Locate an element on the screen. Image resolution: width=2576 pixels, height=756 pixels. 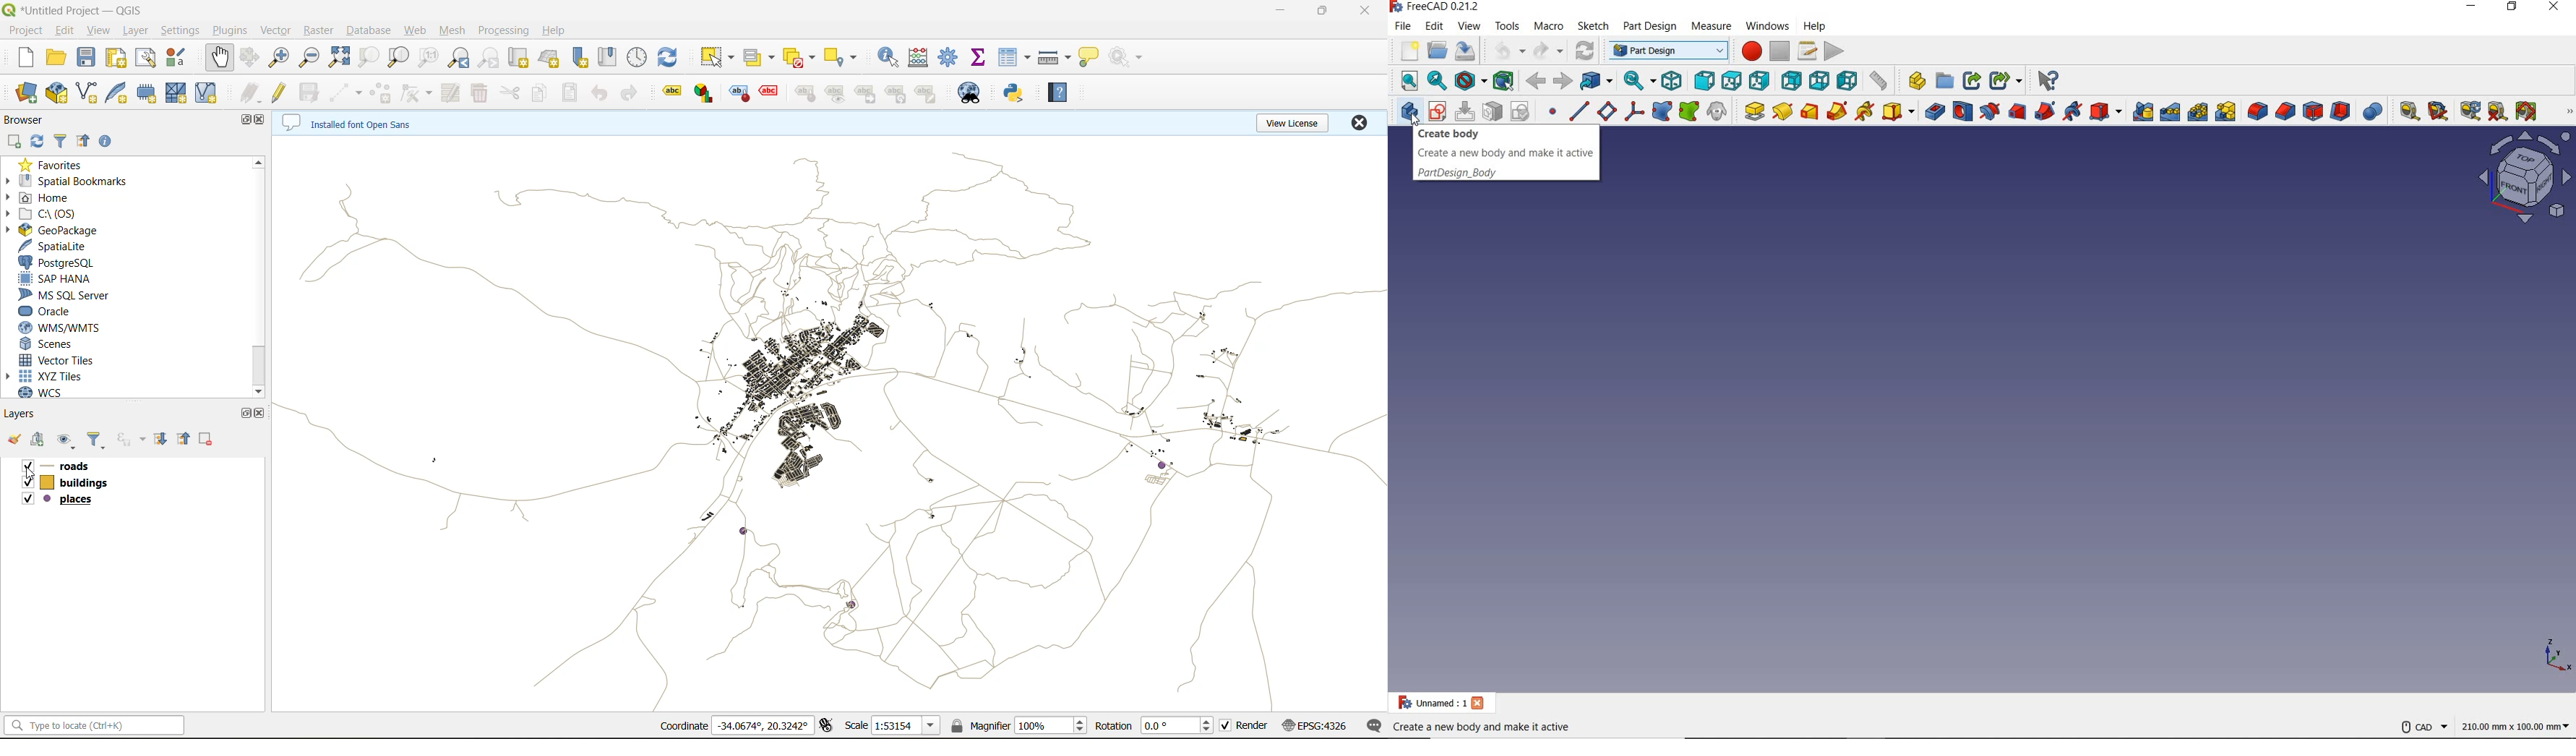
dimensions is located at coordinates (2518, 726).